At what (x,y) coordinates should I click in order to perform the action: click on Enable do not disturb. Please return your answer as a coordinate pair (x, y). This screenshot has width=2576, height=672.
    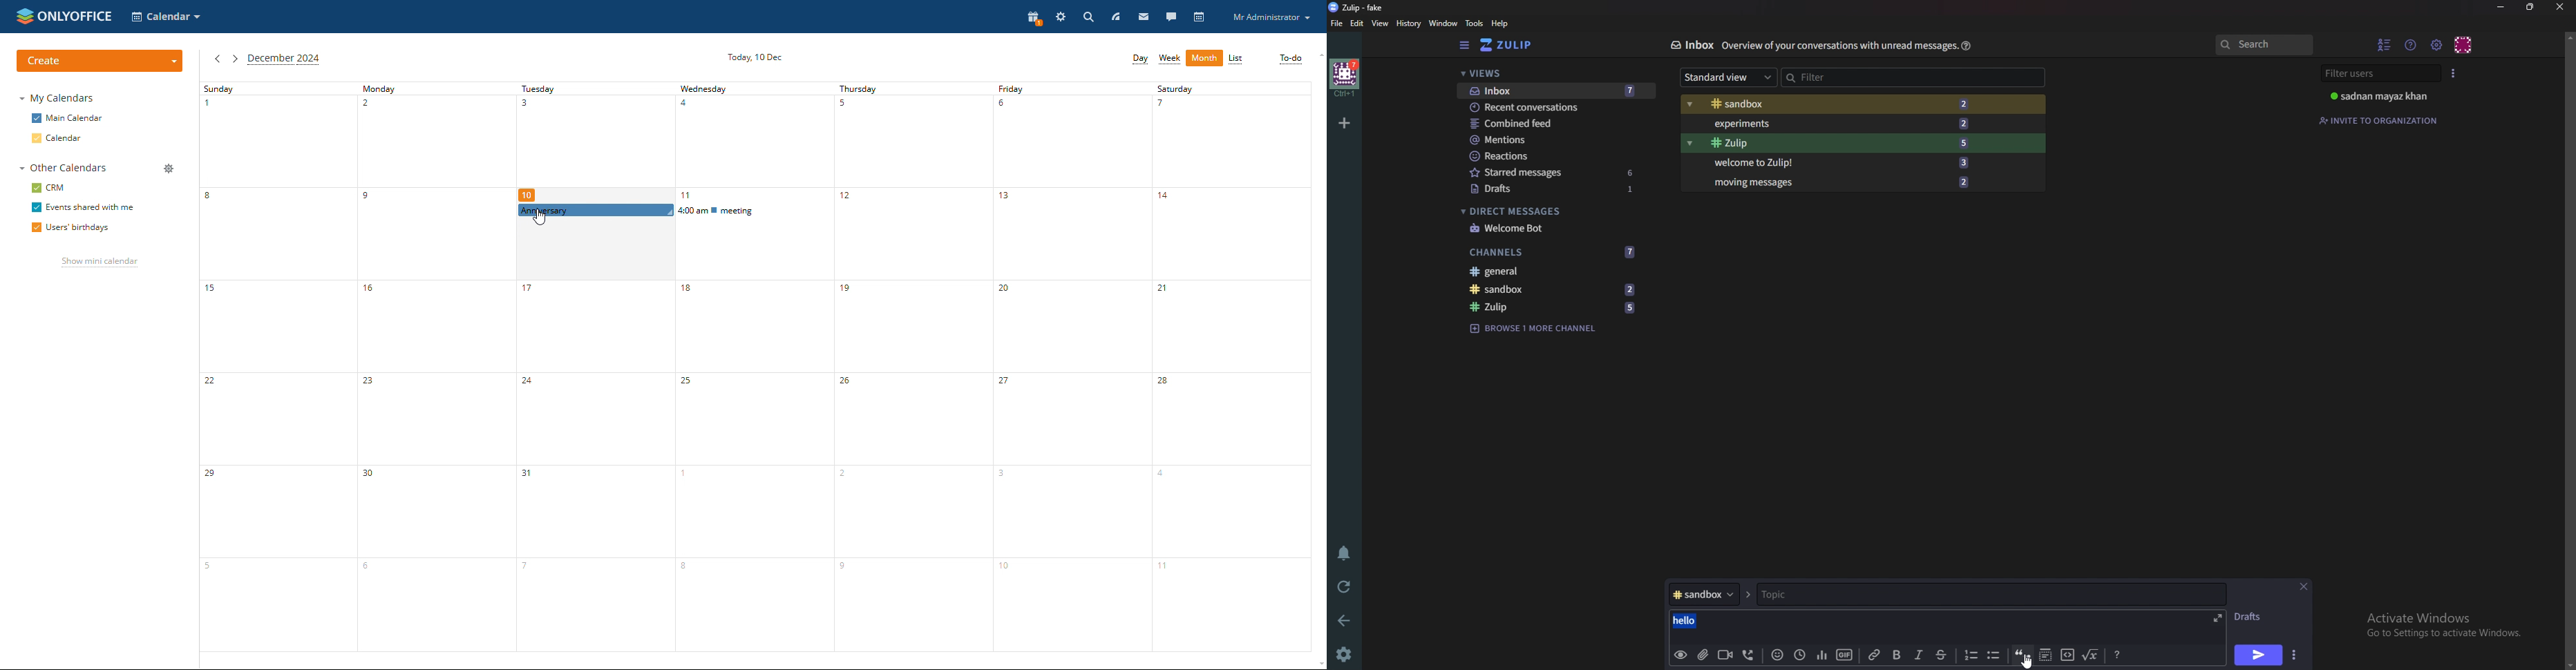
    Looking at the image, I should click on (1342, 554).